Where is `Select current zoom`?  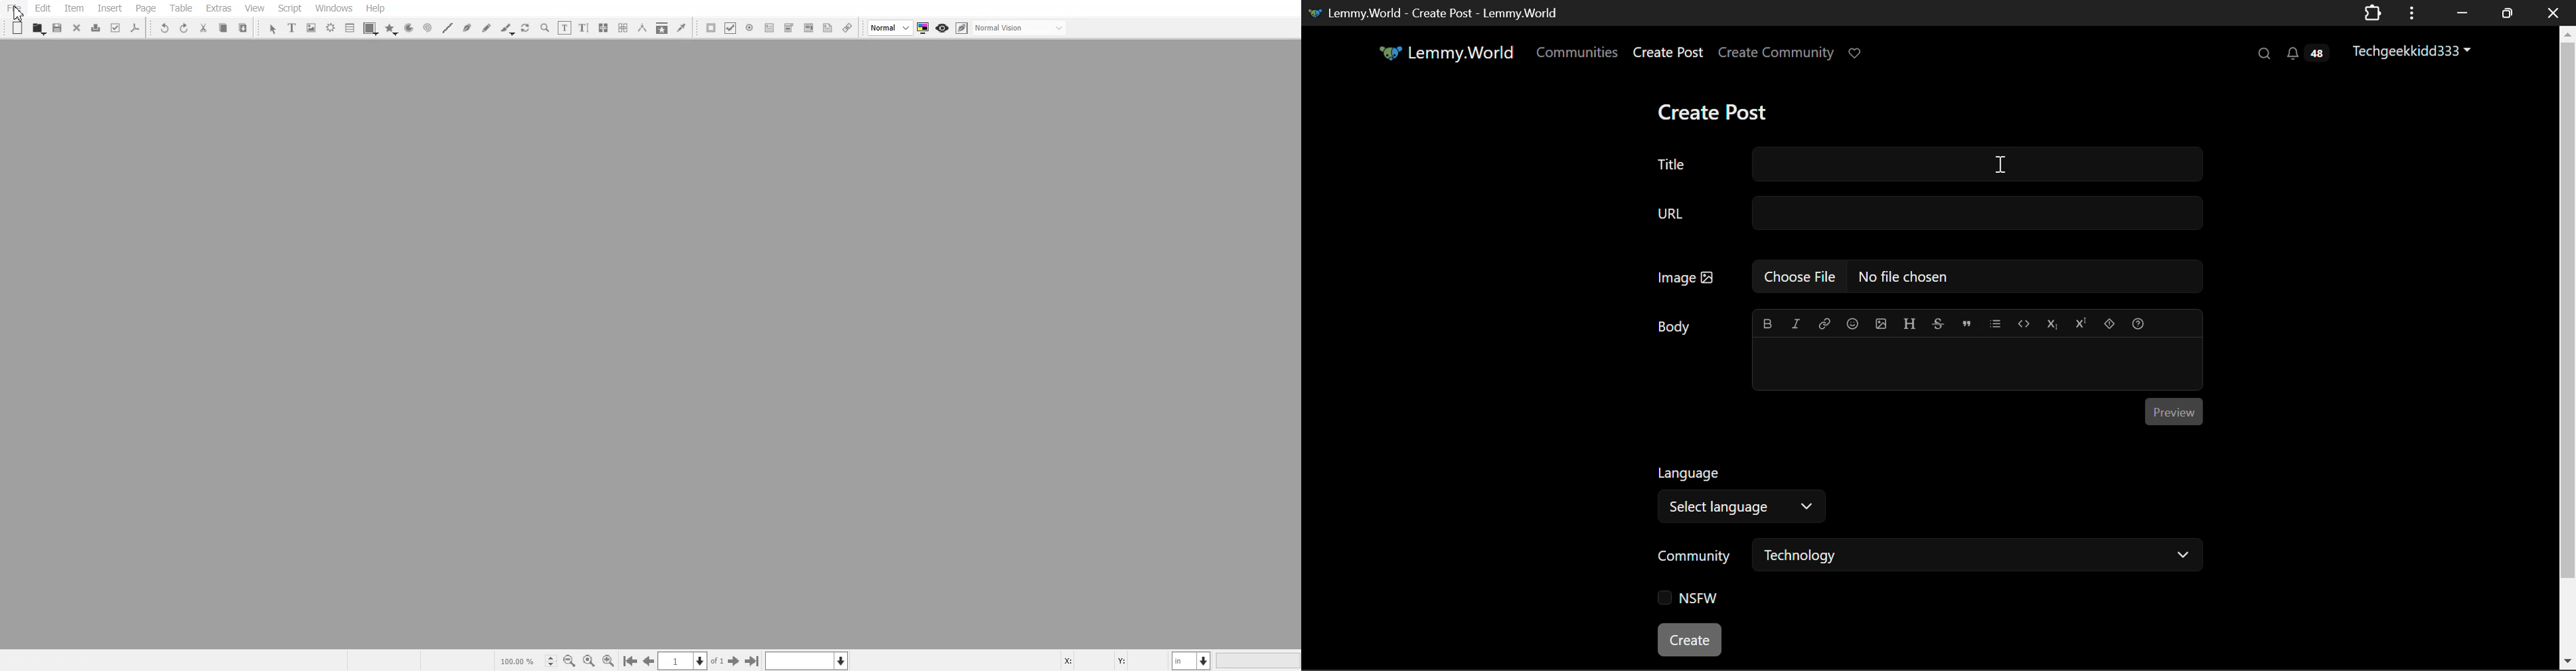 Select current zoom is located at coordinates (527, 660).